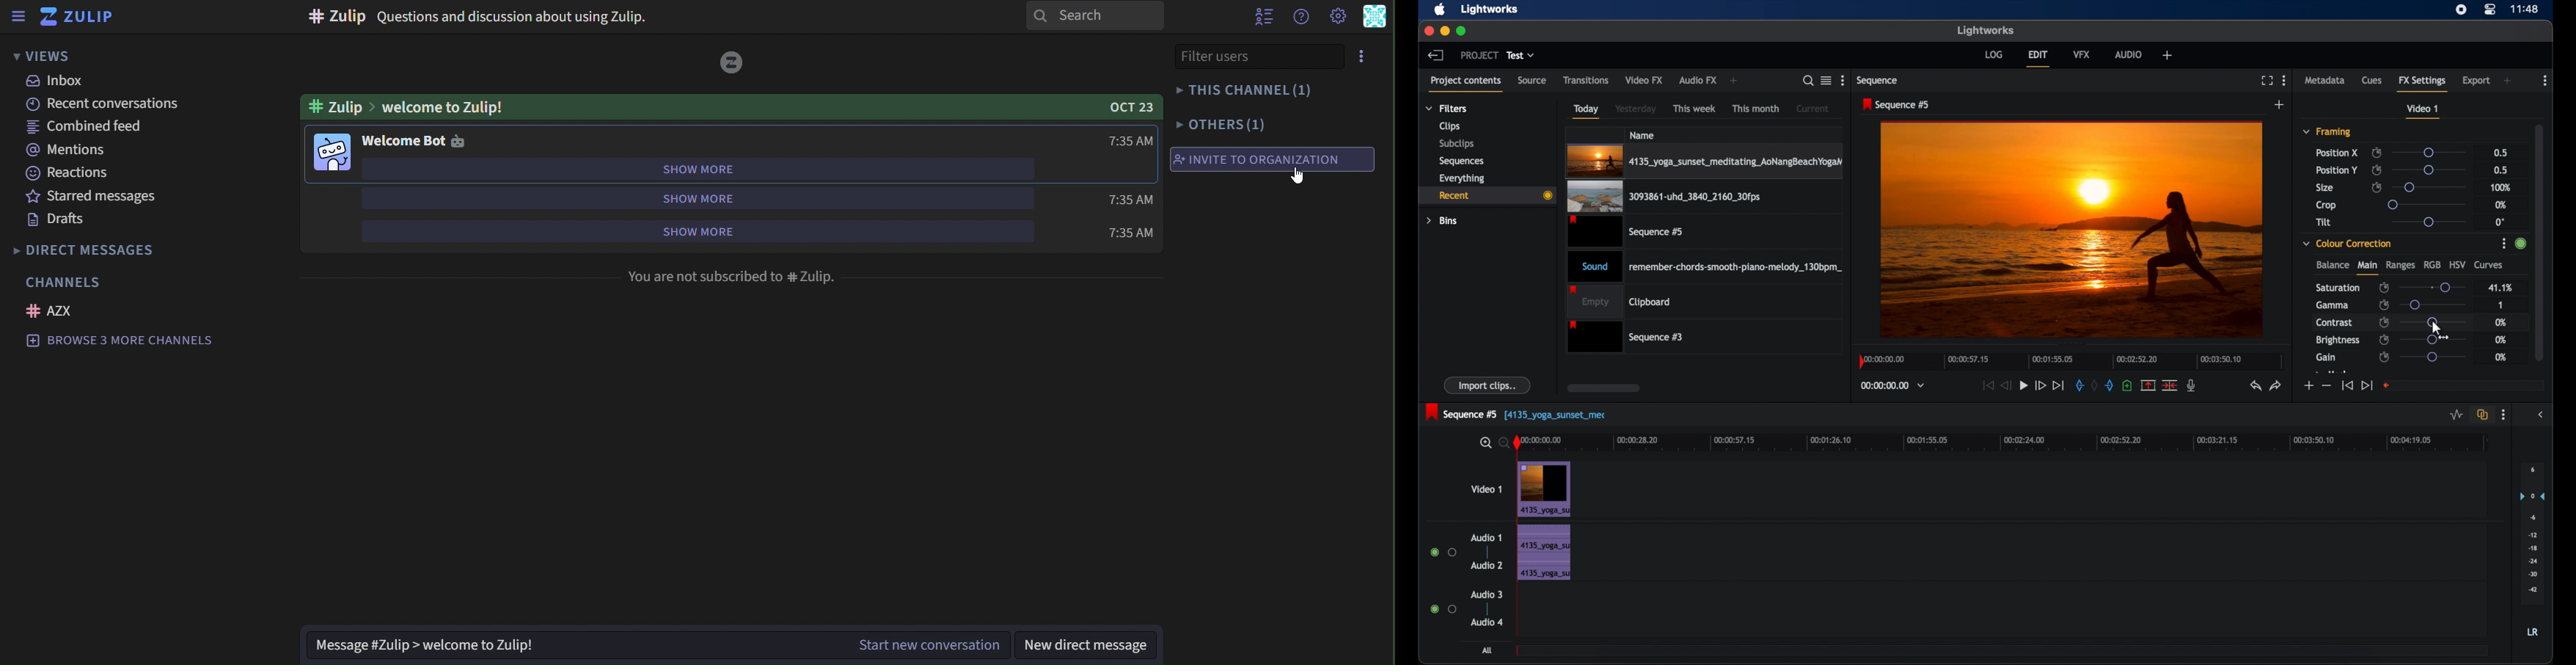  What do you see at coordinates (1462, 31) in the screenshot?
I see `maximize` at bounding box center [1462, 31].